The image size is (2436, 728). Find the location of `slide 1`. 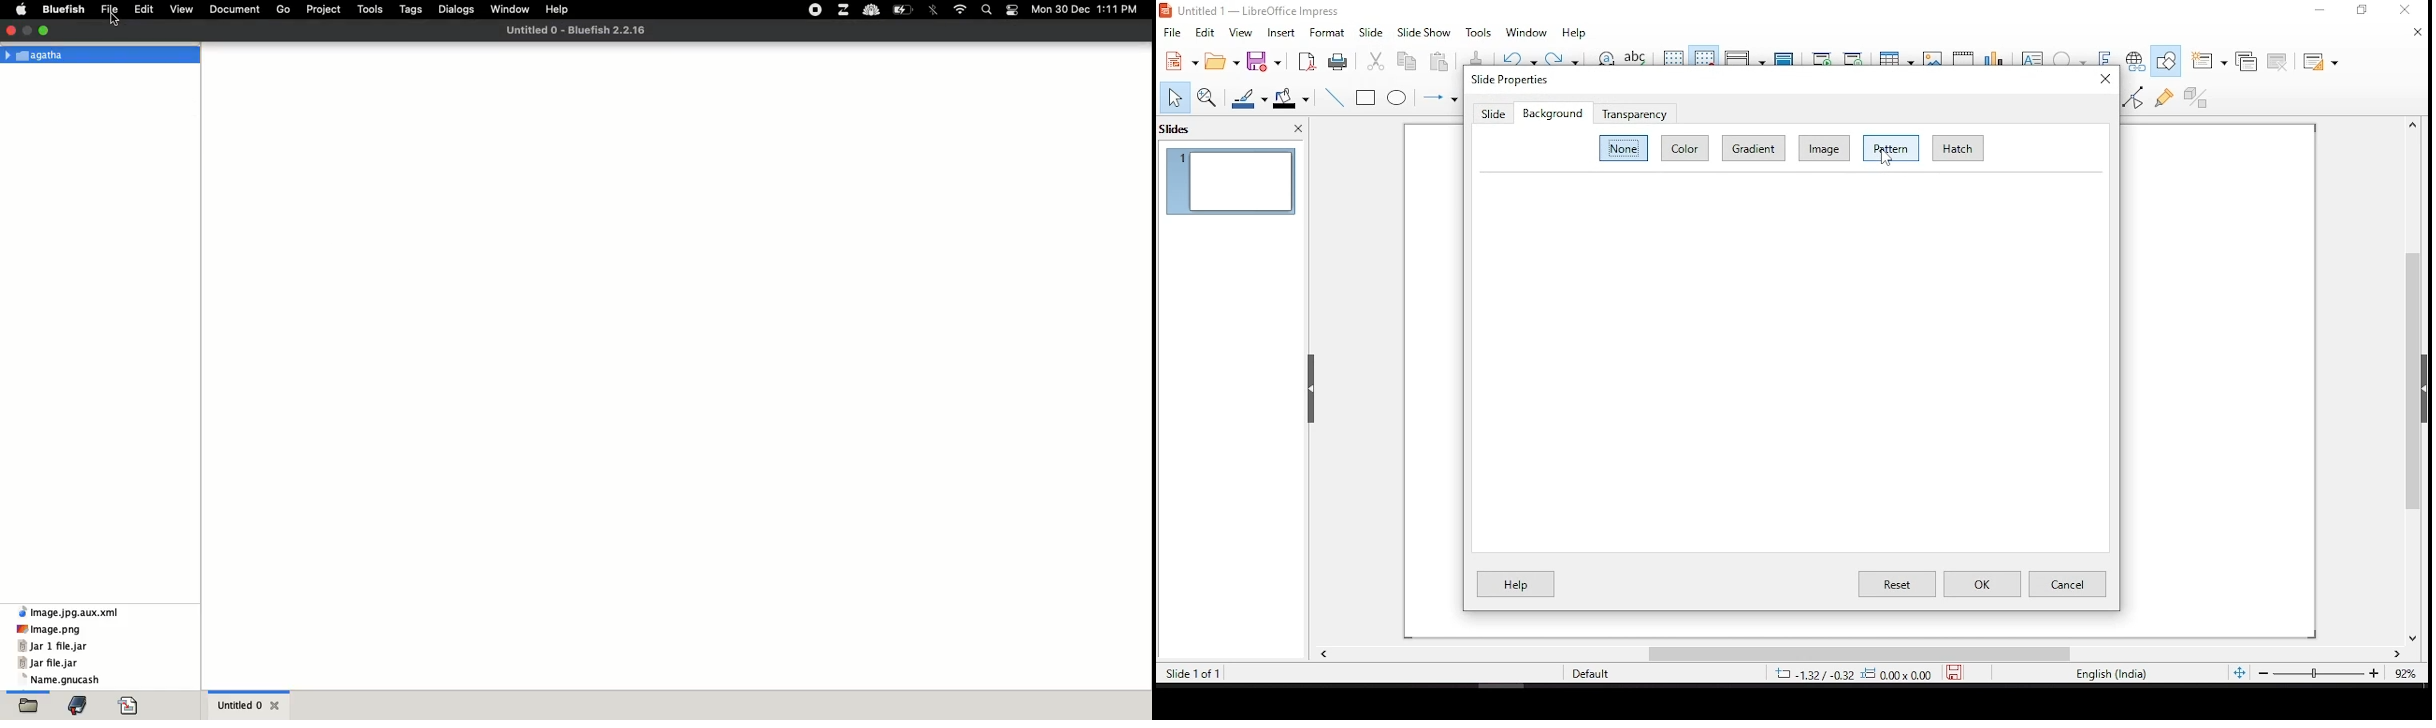

slide 1 is located at coordinates (1231, 181).